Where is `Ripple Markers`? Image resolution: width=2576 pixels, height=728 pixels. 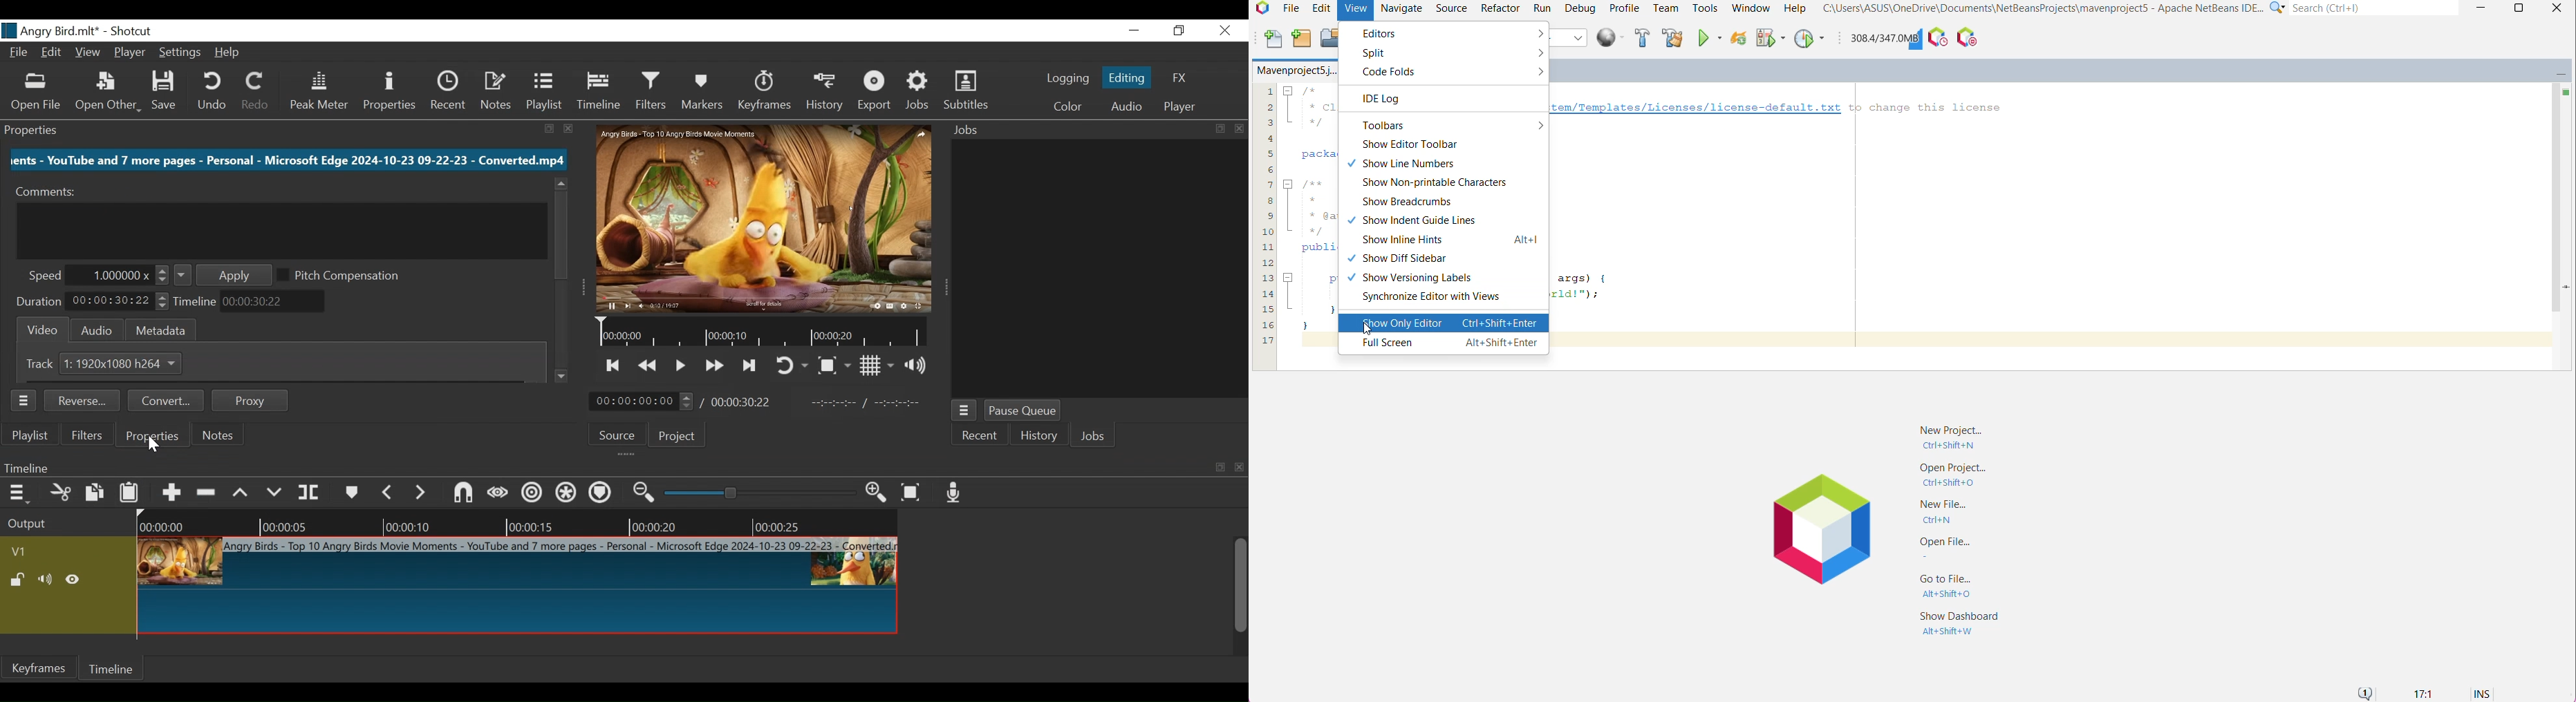 Ripple Markers is located at coordinates (602, 495).